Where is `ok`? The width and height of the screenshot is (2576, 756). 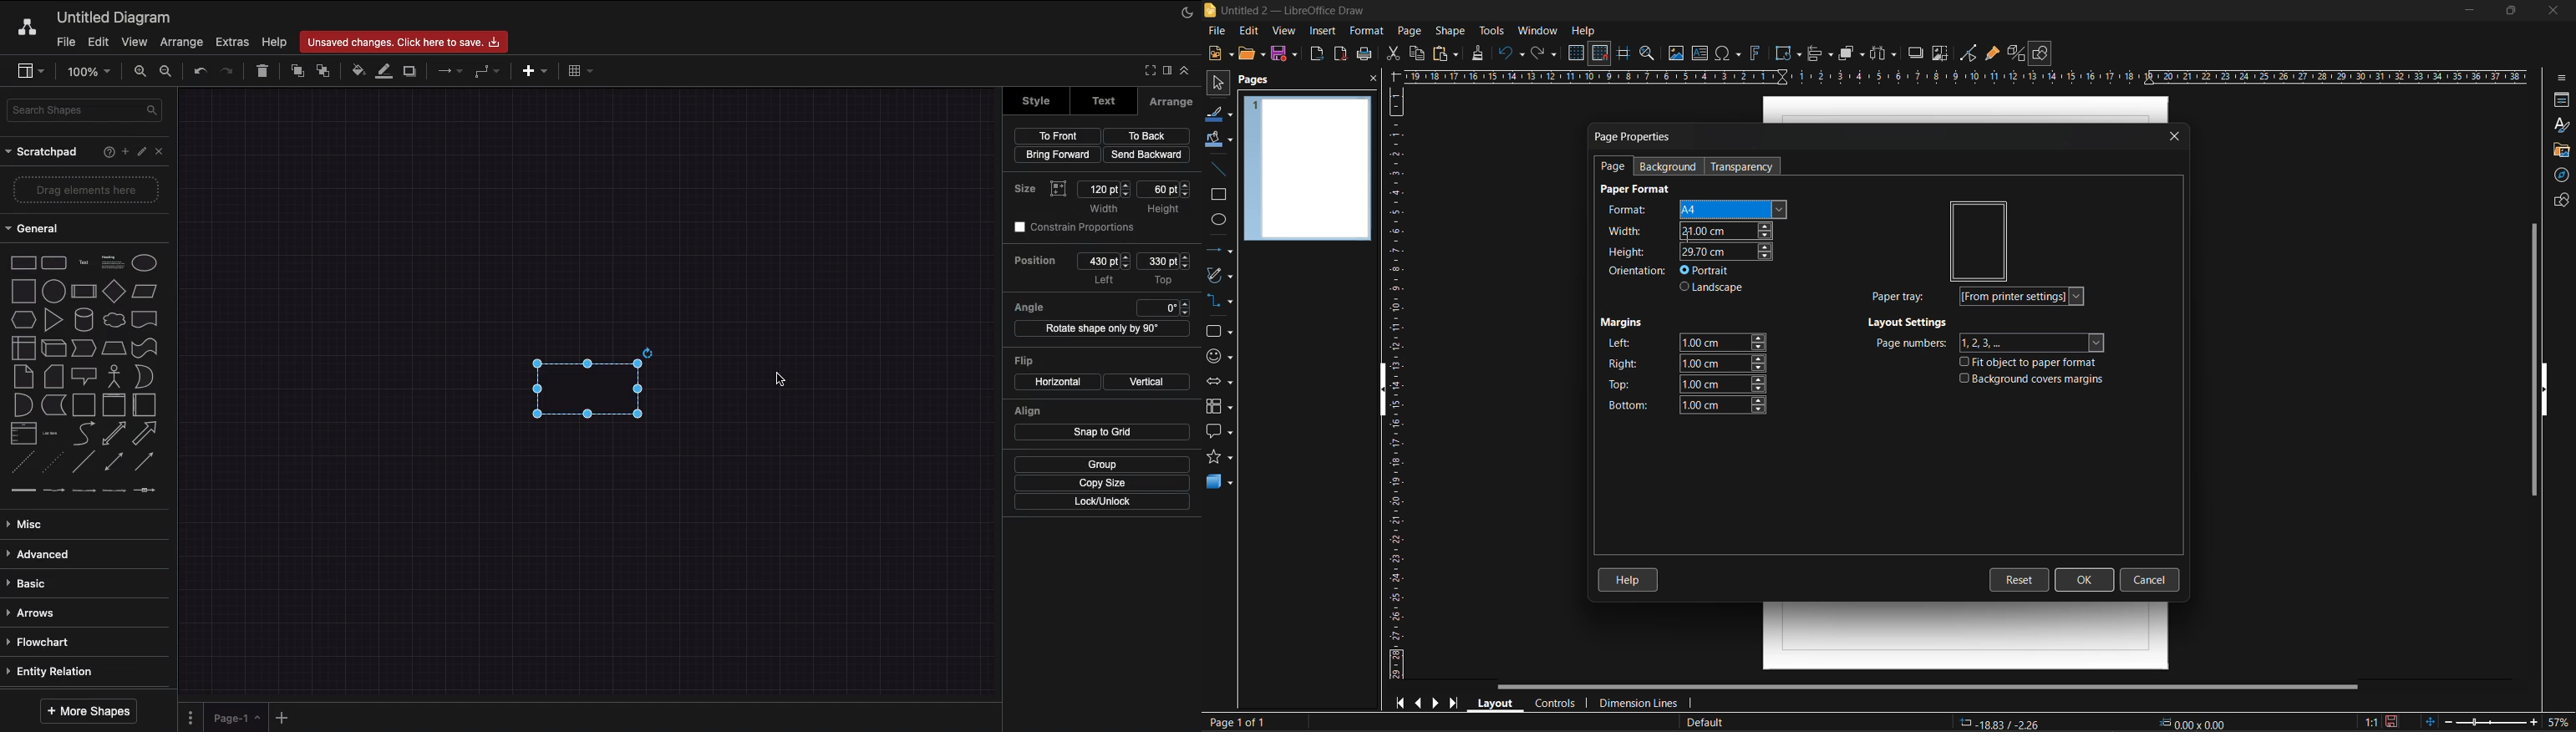
ok is located at coordinates (2085, 577).